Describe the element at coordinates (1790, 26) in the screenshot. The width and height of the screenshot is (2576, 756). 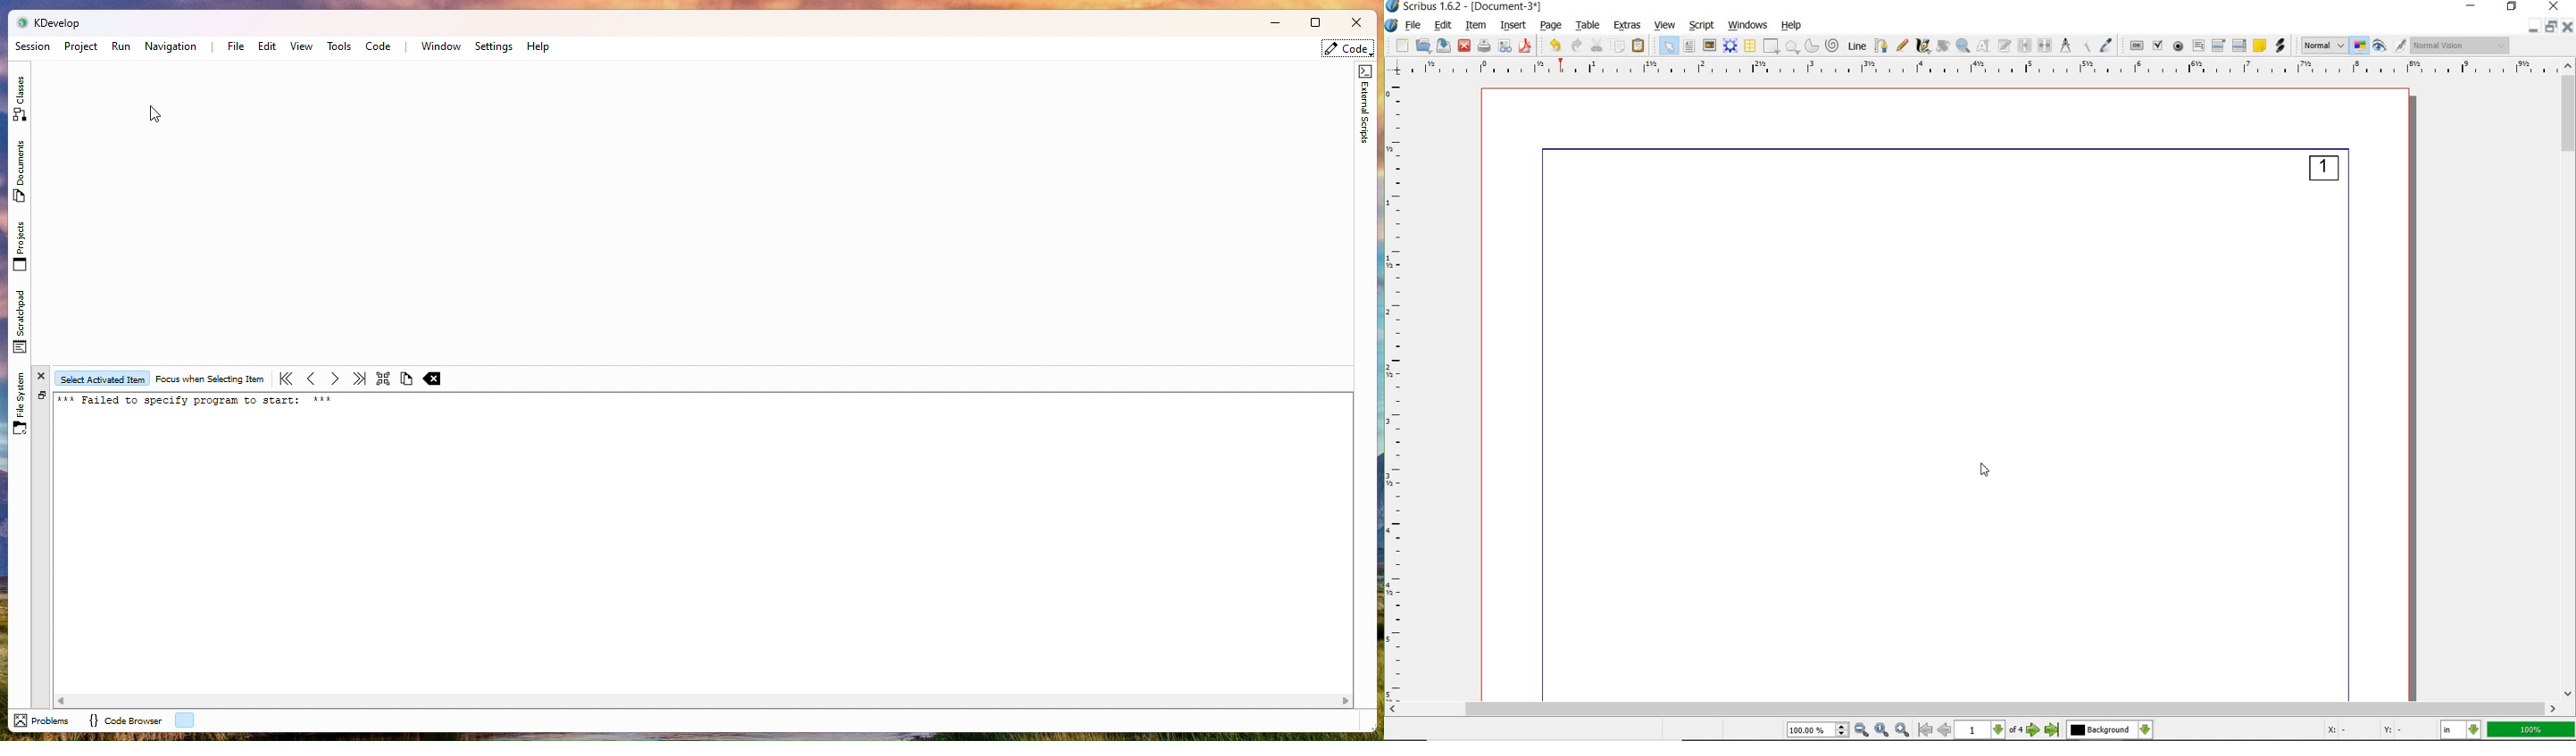
I see `help` at that location.